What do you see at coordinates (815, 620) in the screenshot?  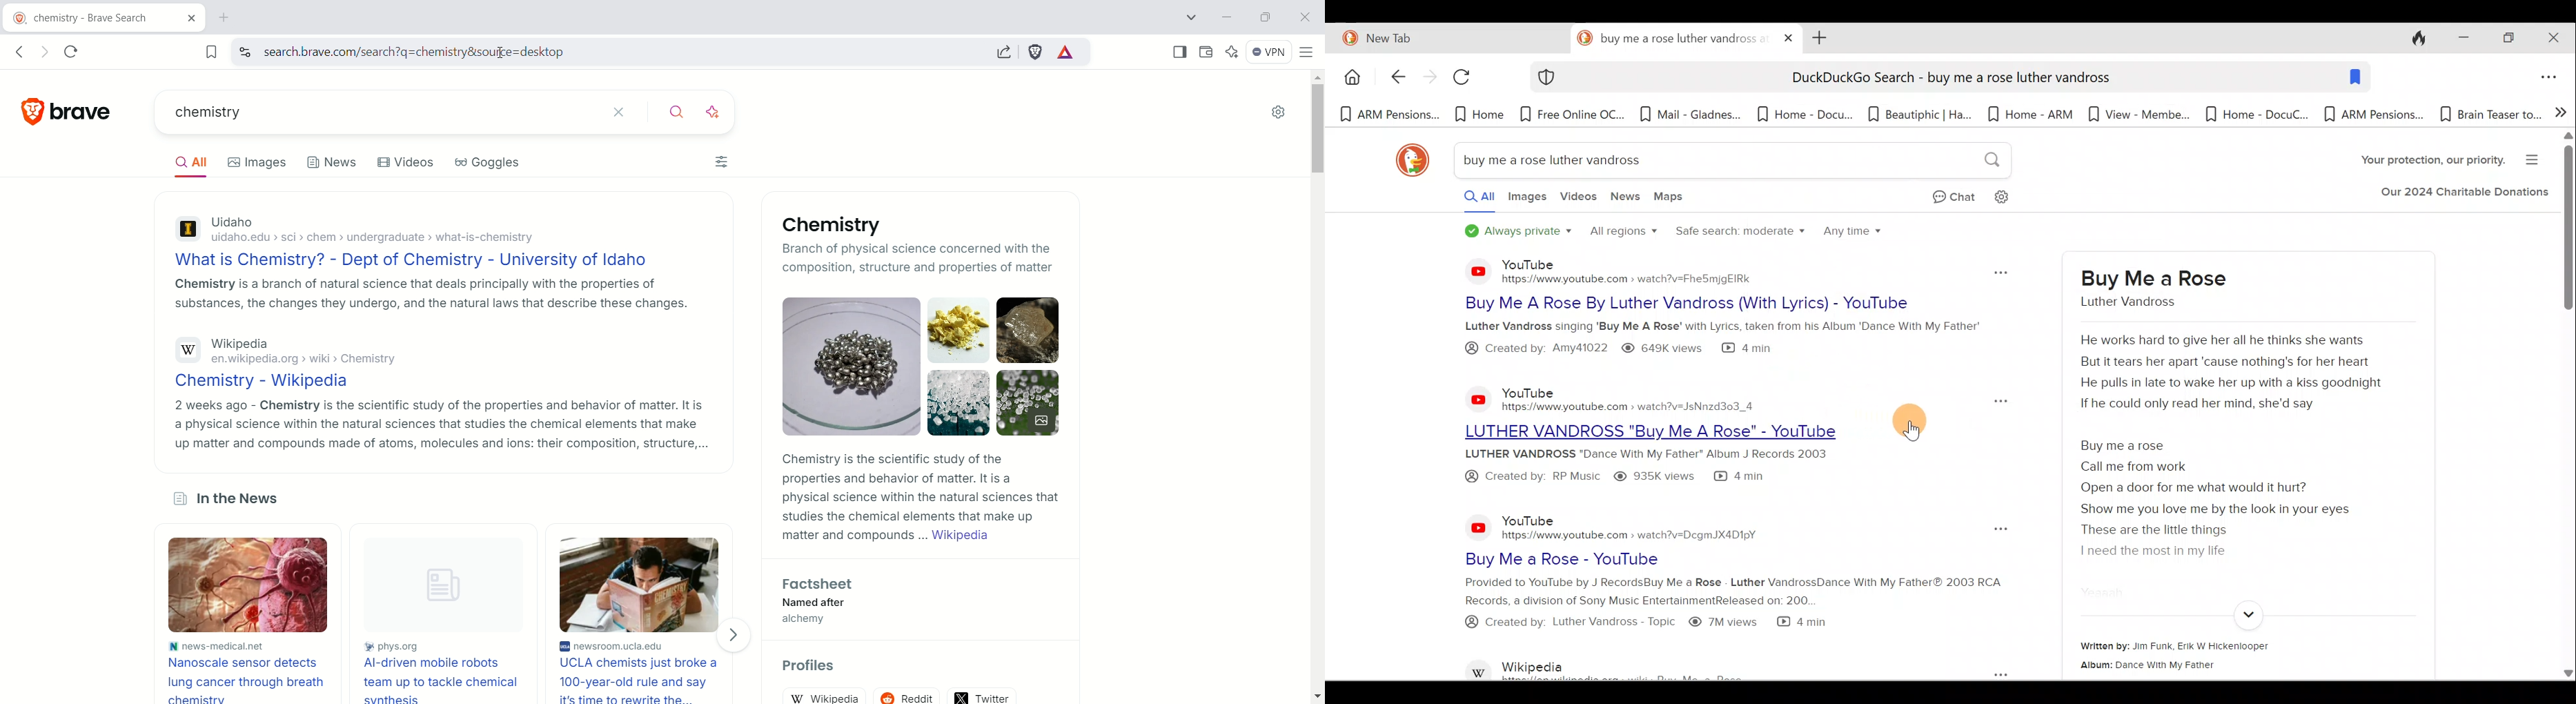 I see `alchemy` at bounding box center [815, 620].